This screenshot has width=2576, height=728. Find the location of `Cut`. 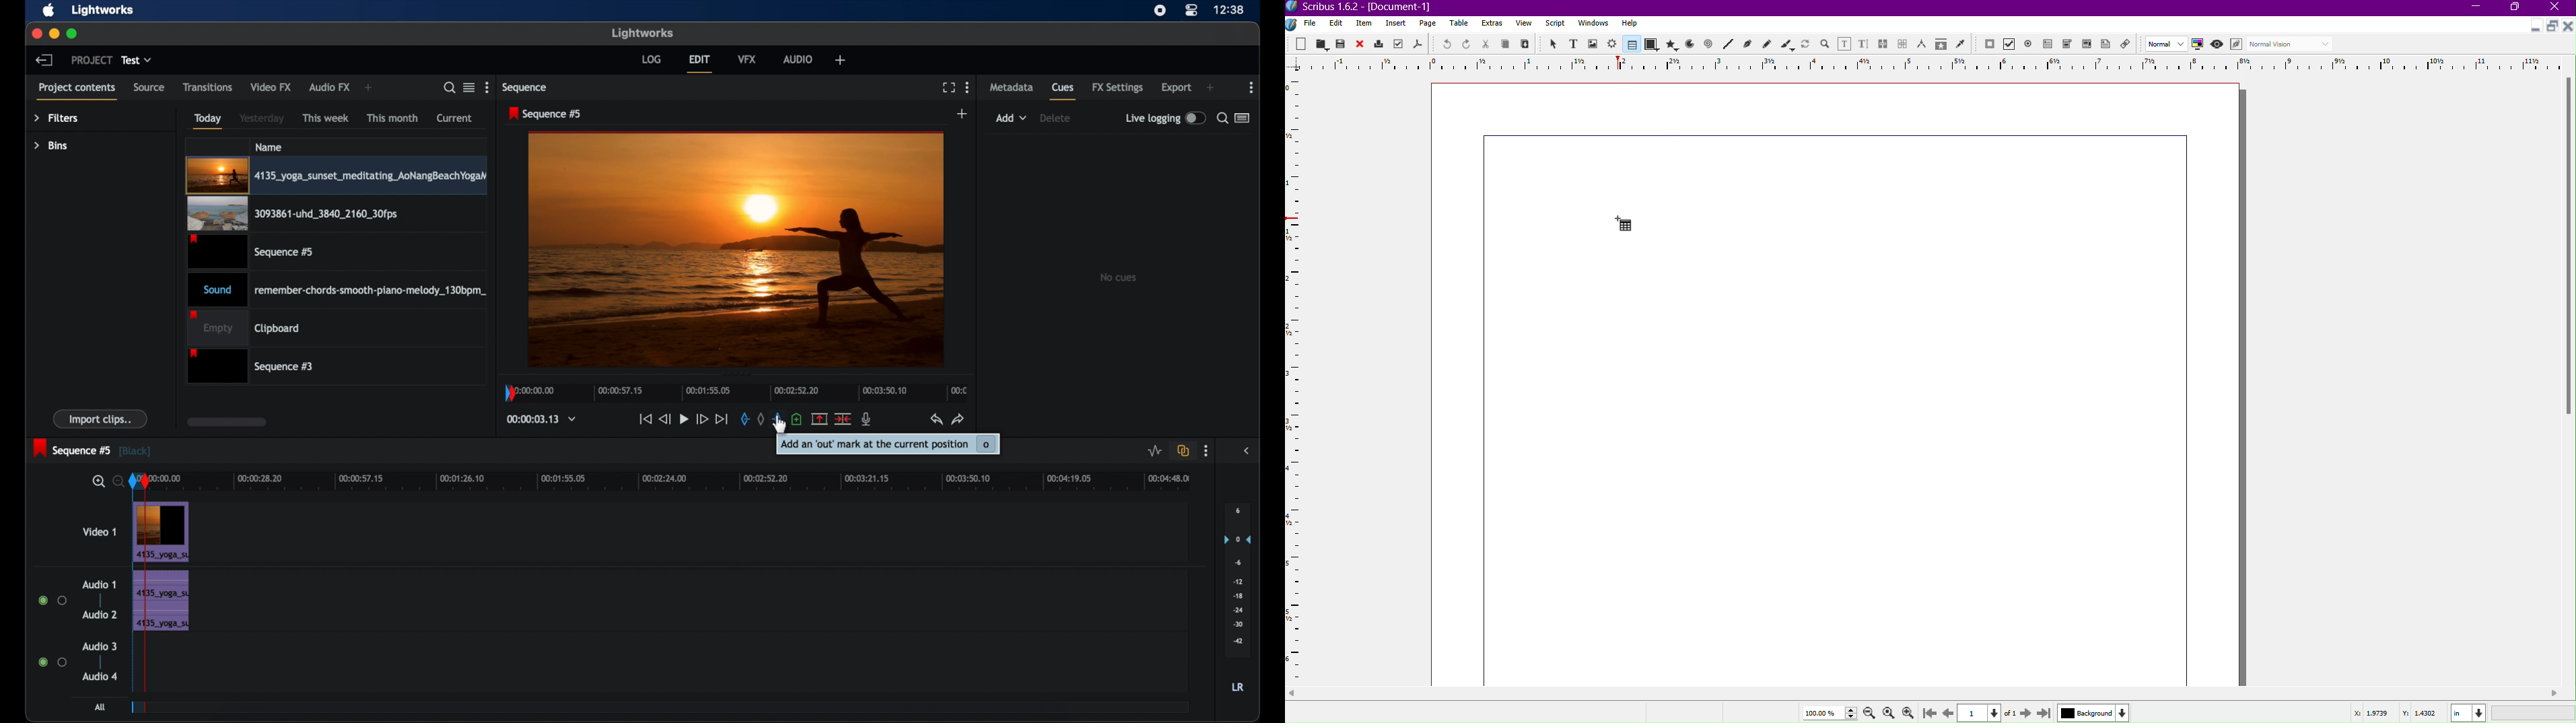

Cut is located at coordinates (1486, 44).